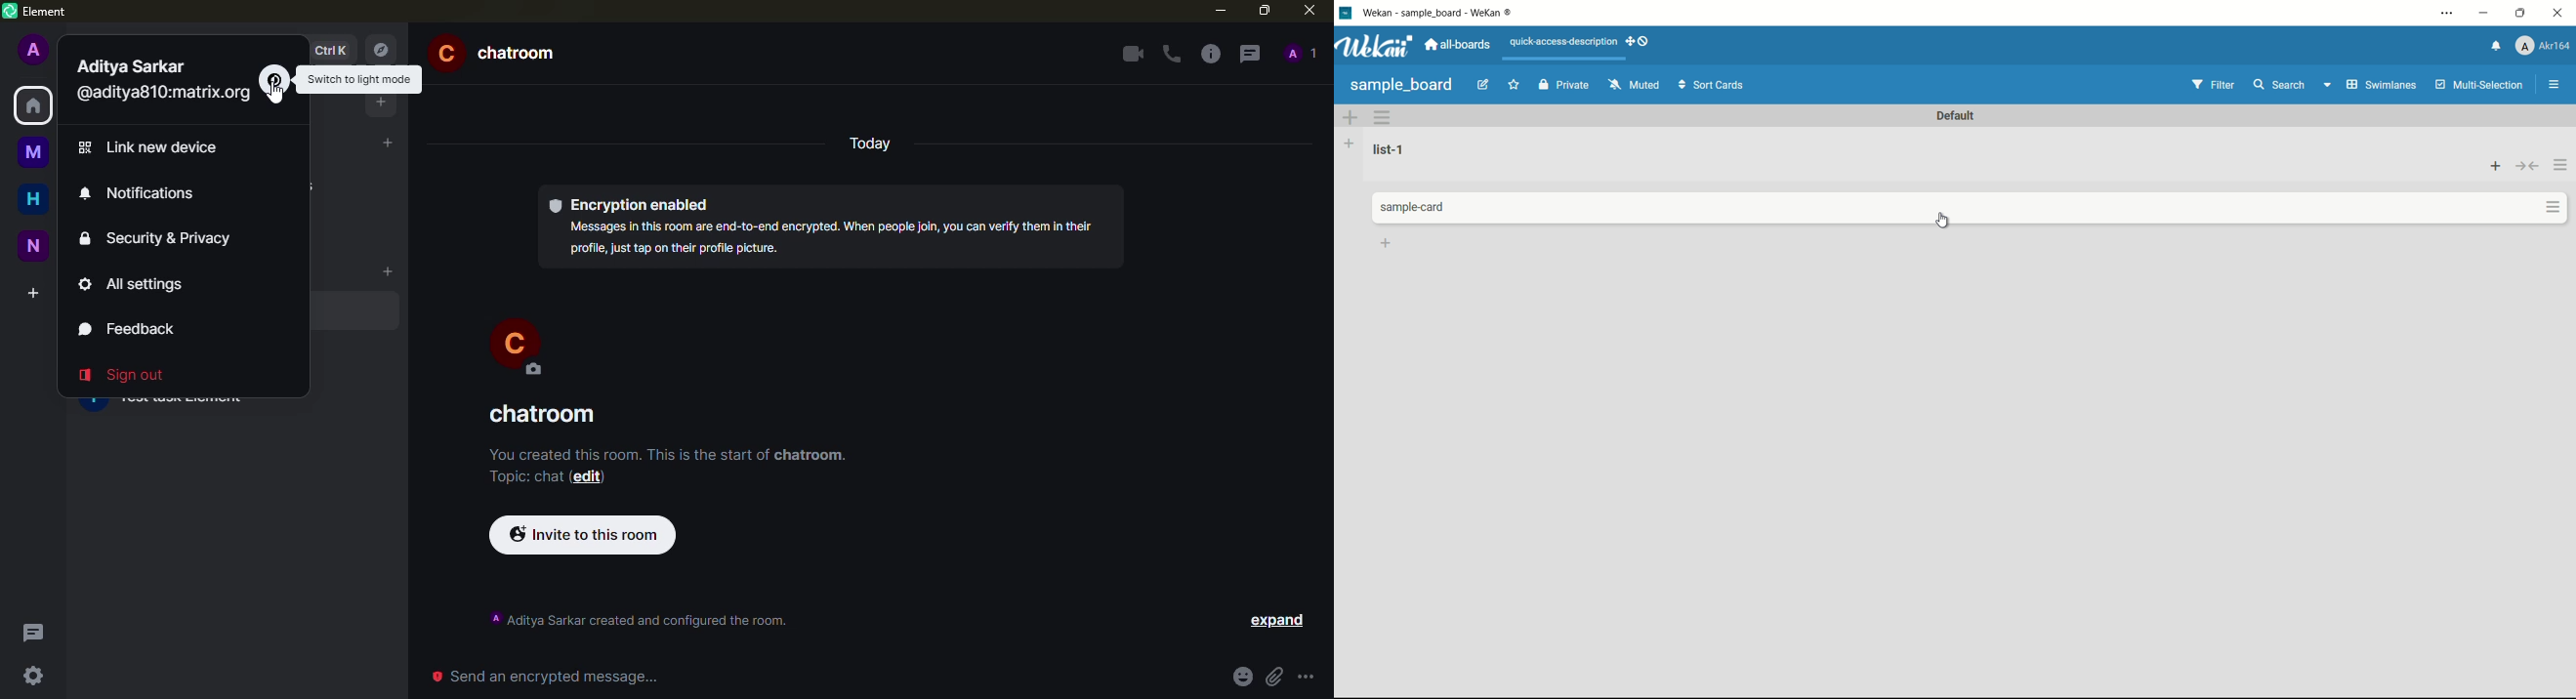 The image size is (2576, 700). I want to click on quick settings, so click(30, 675).